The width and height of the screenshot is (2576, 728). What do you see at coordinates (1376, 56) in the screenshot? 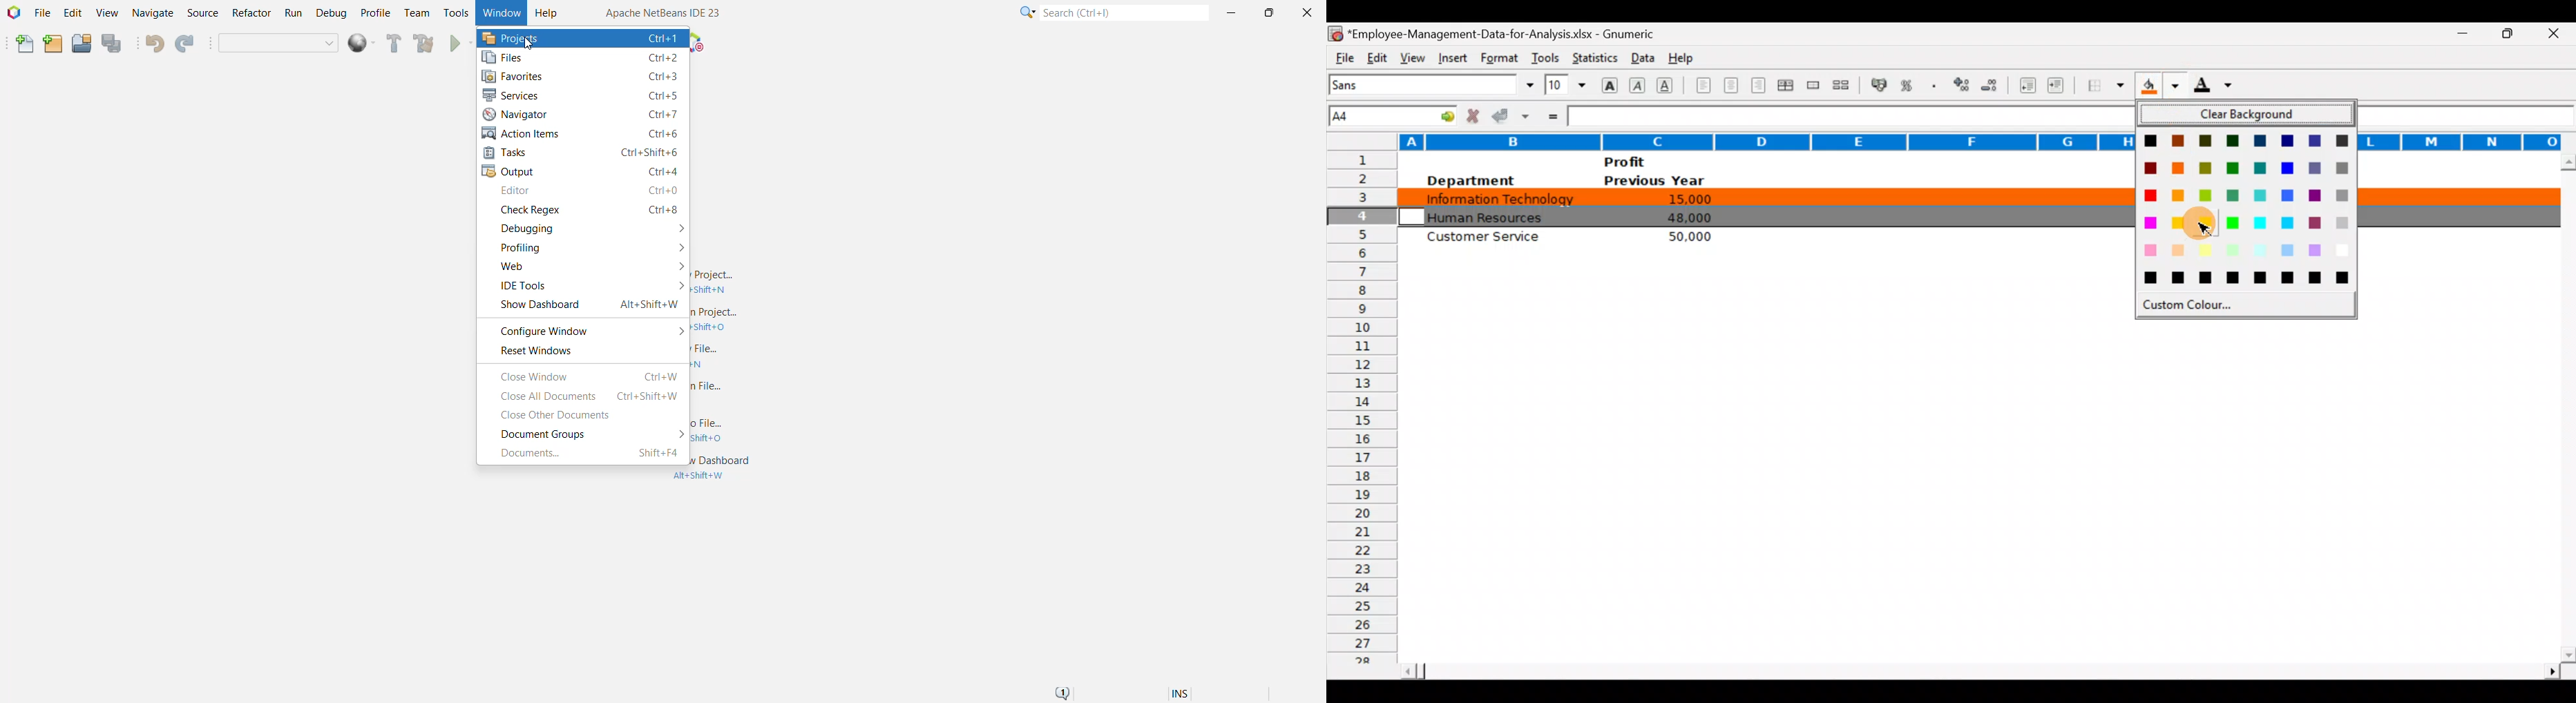
I see `Edit` at bounding box center [1376, 56].